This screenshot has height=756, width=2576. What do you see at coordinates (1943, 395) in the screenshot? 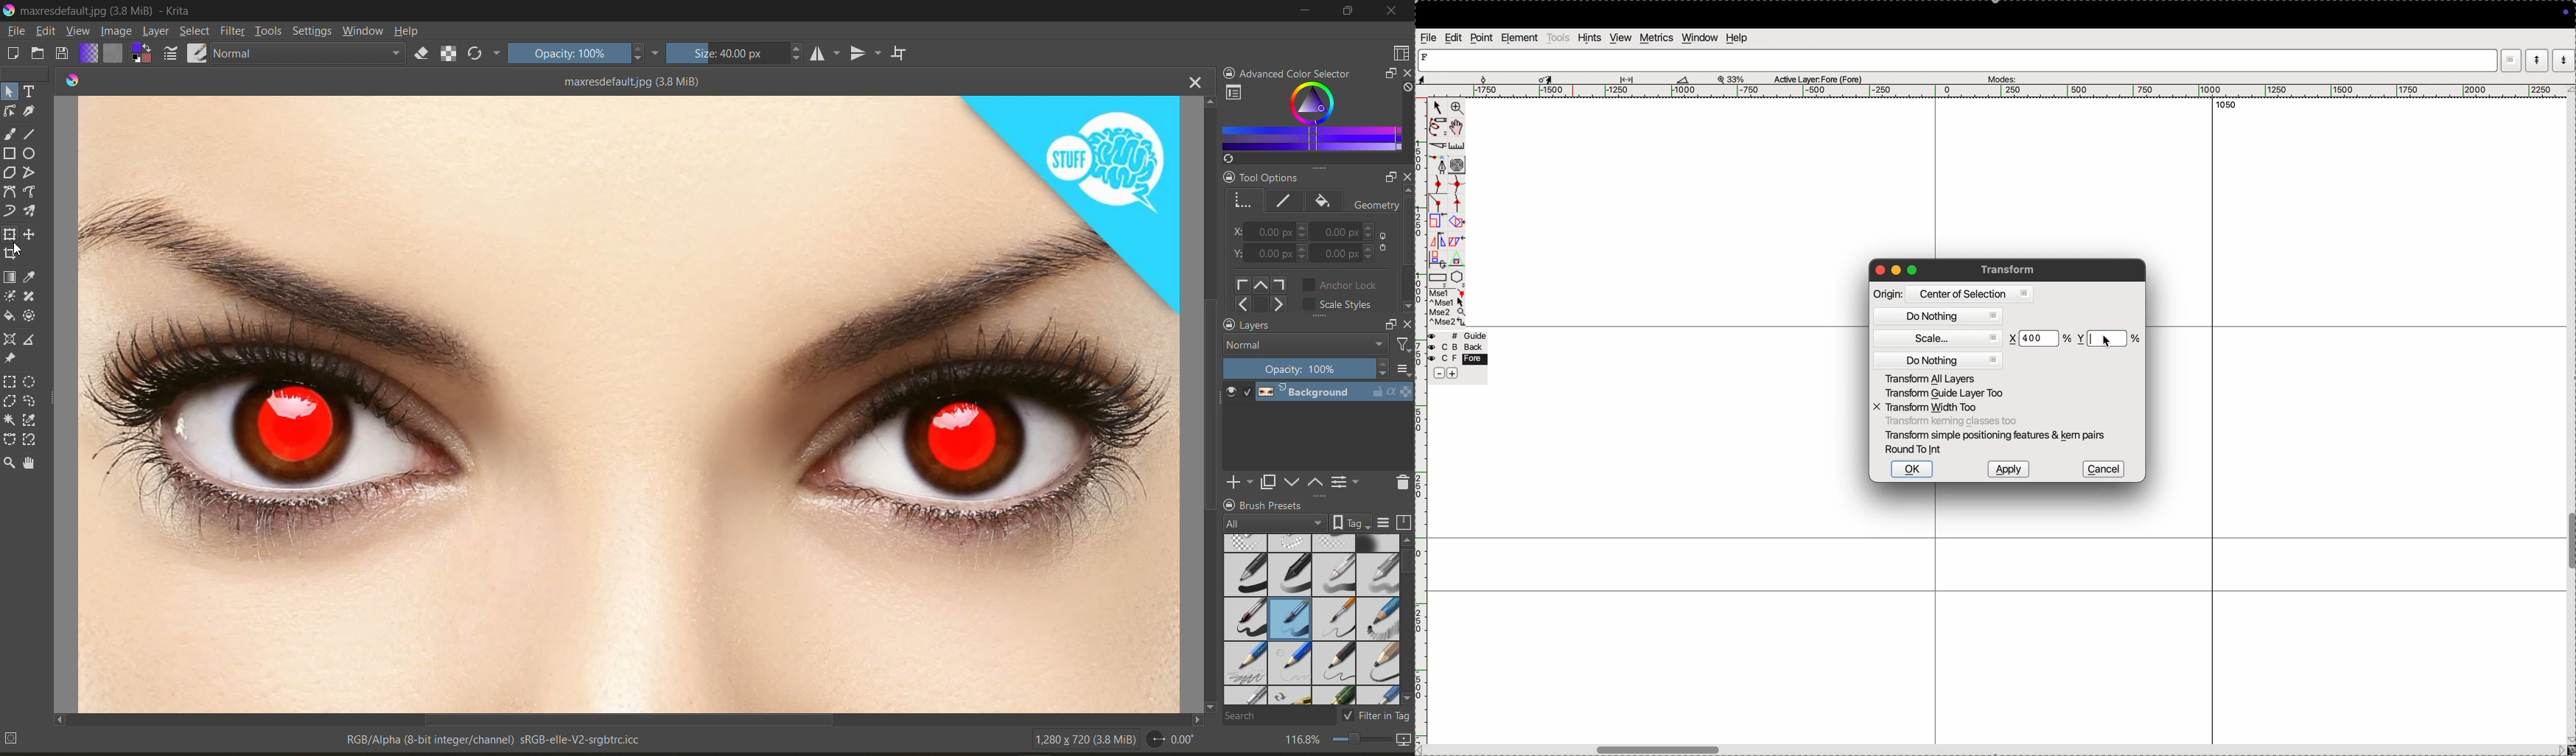
I see `trabsform guide layers` at bounding box center [1943, 395].